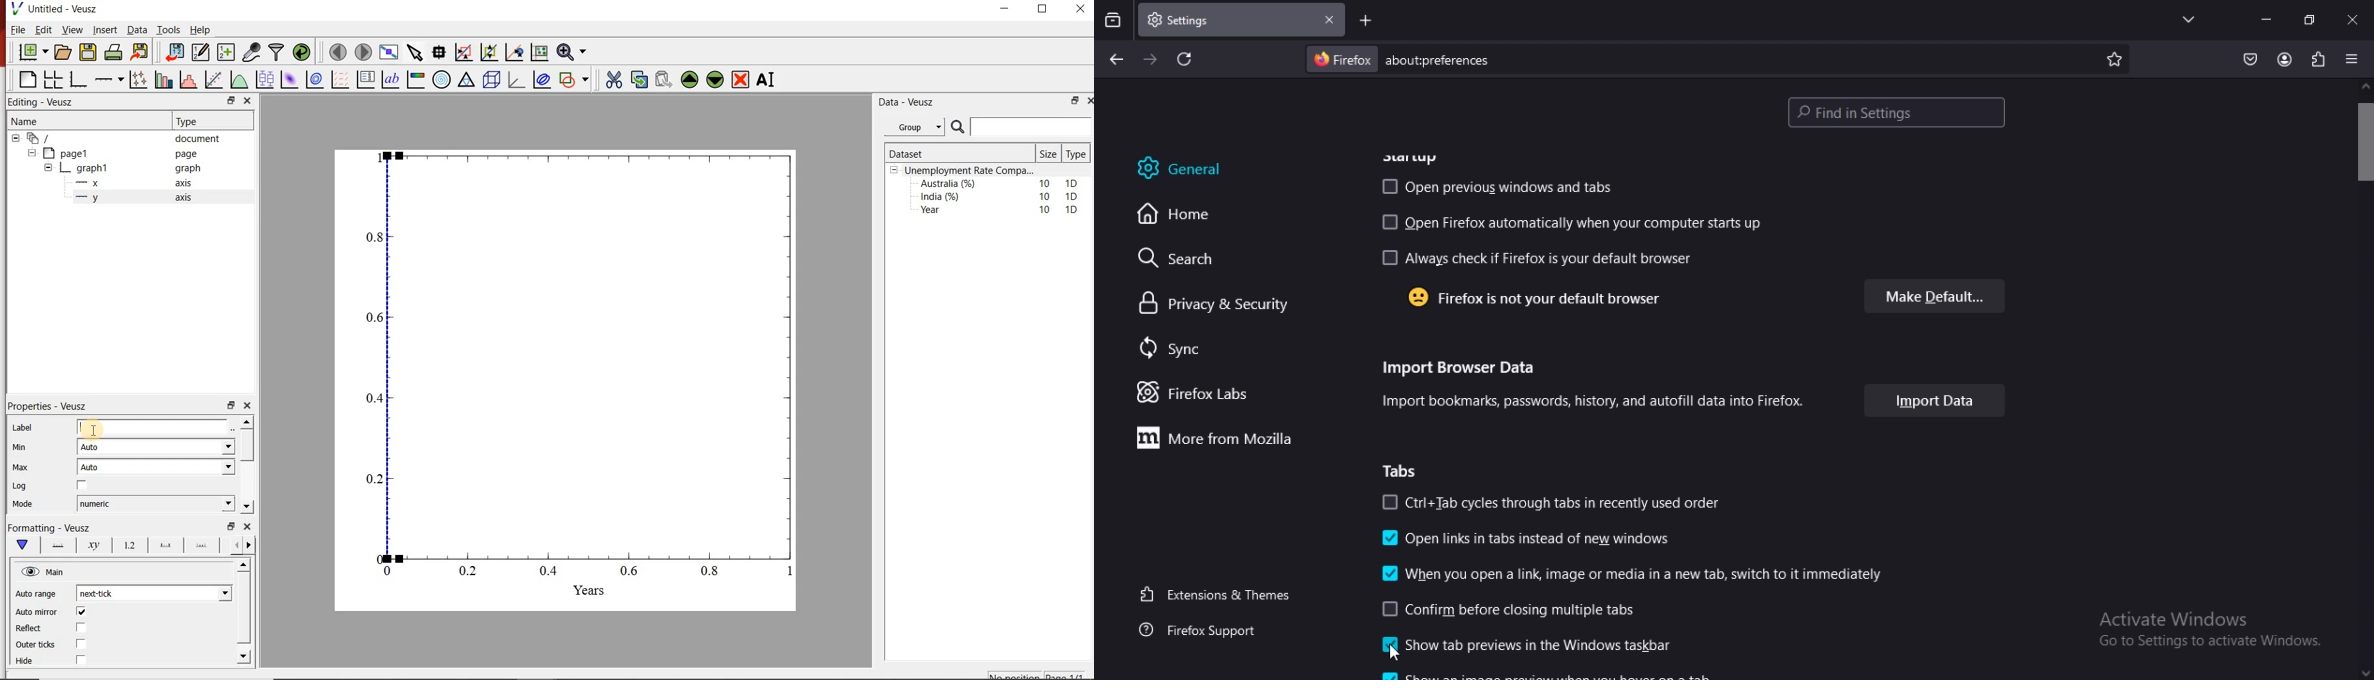  I want to click on save document, so click(88, 51).